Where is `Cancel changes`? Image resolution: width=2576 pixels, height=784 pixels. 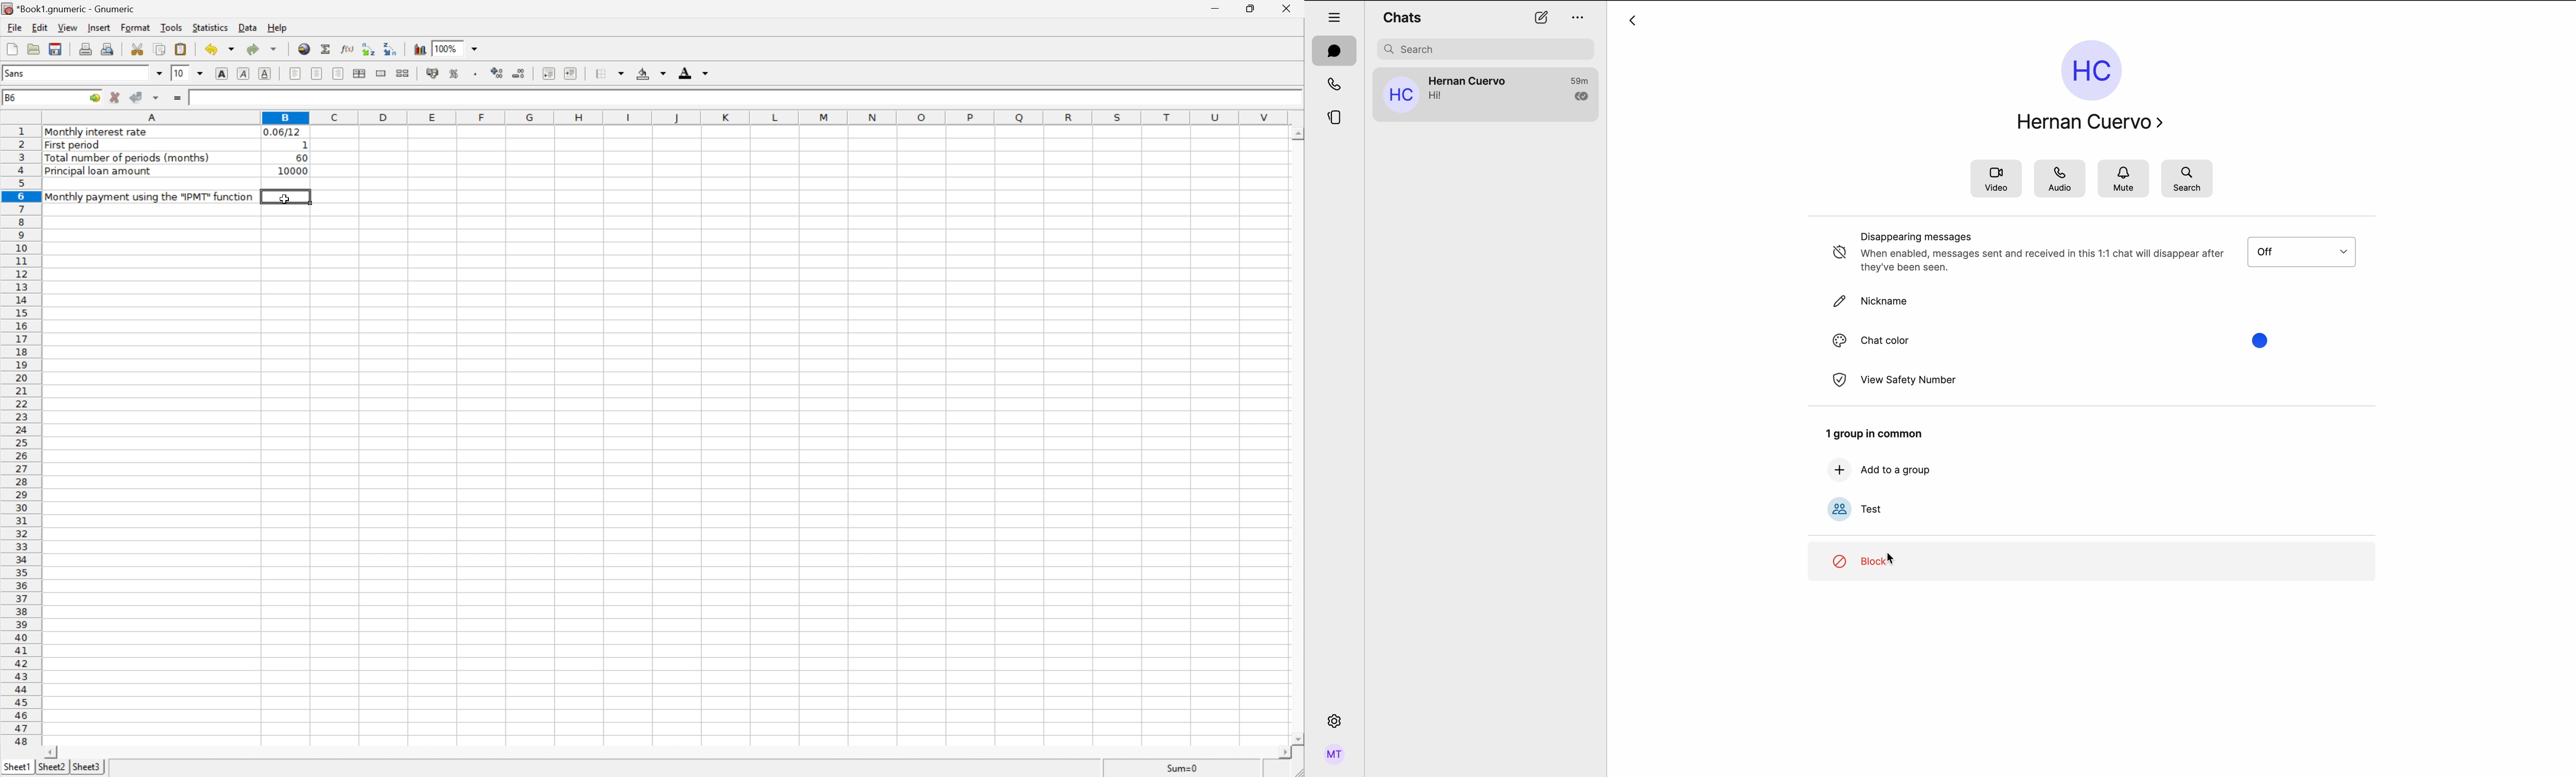
Cancel changes is located at coordinates (114, 97).